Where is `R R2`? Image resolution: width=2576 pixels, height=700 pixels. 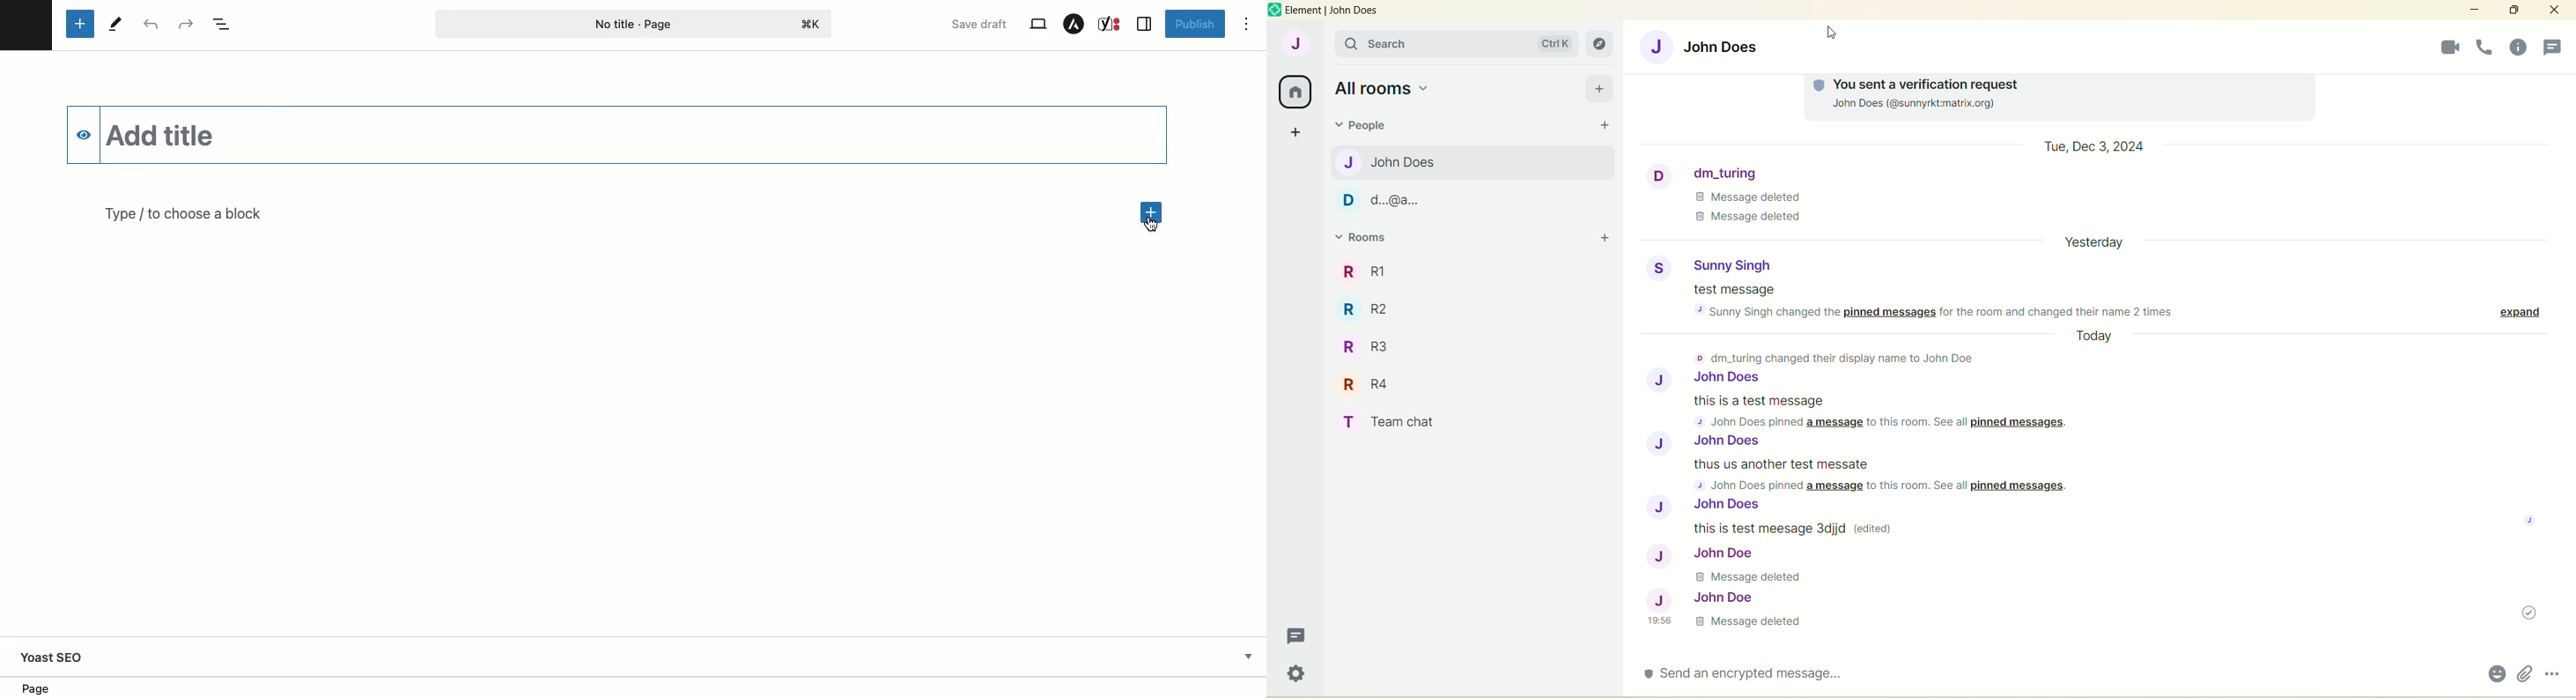
R R2 is located at coordinates (1374, 309).